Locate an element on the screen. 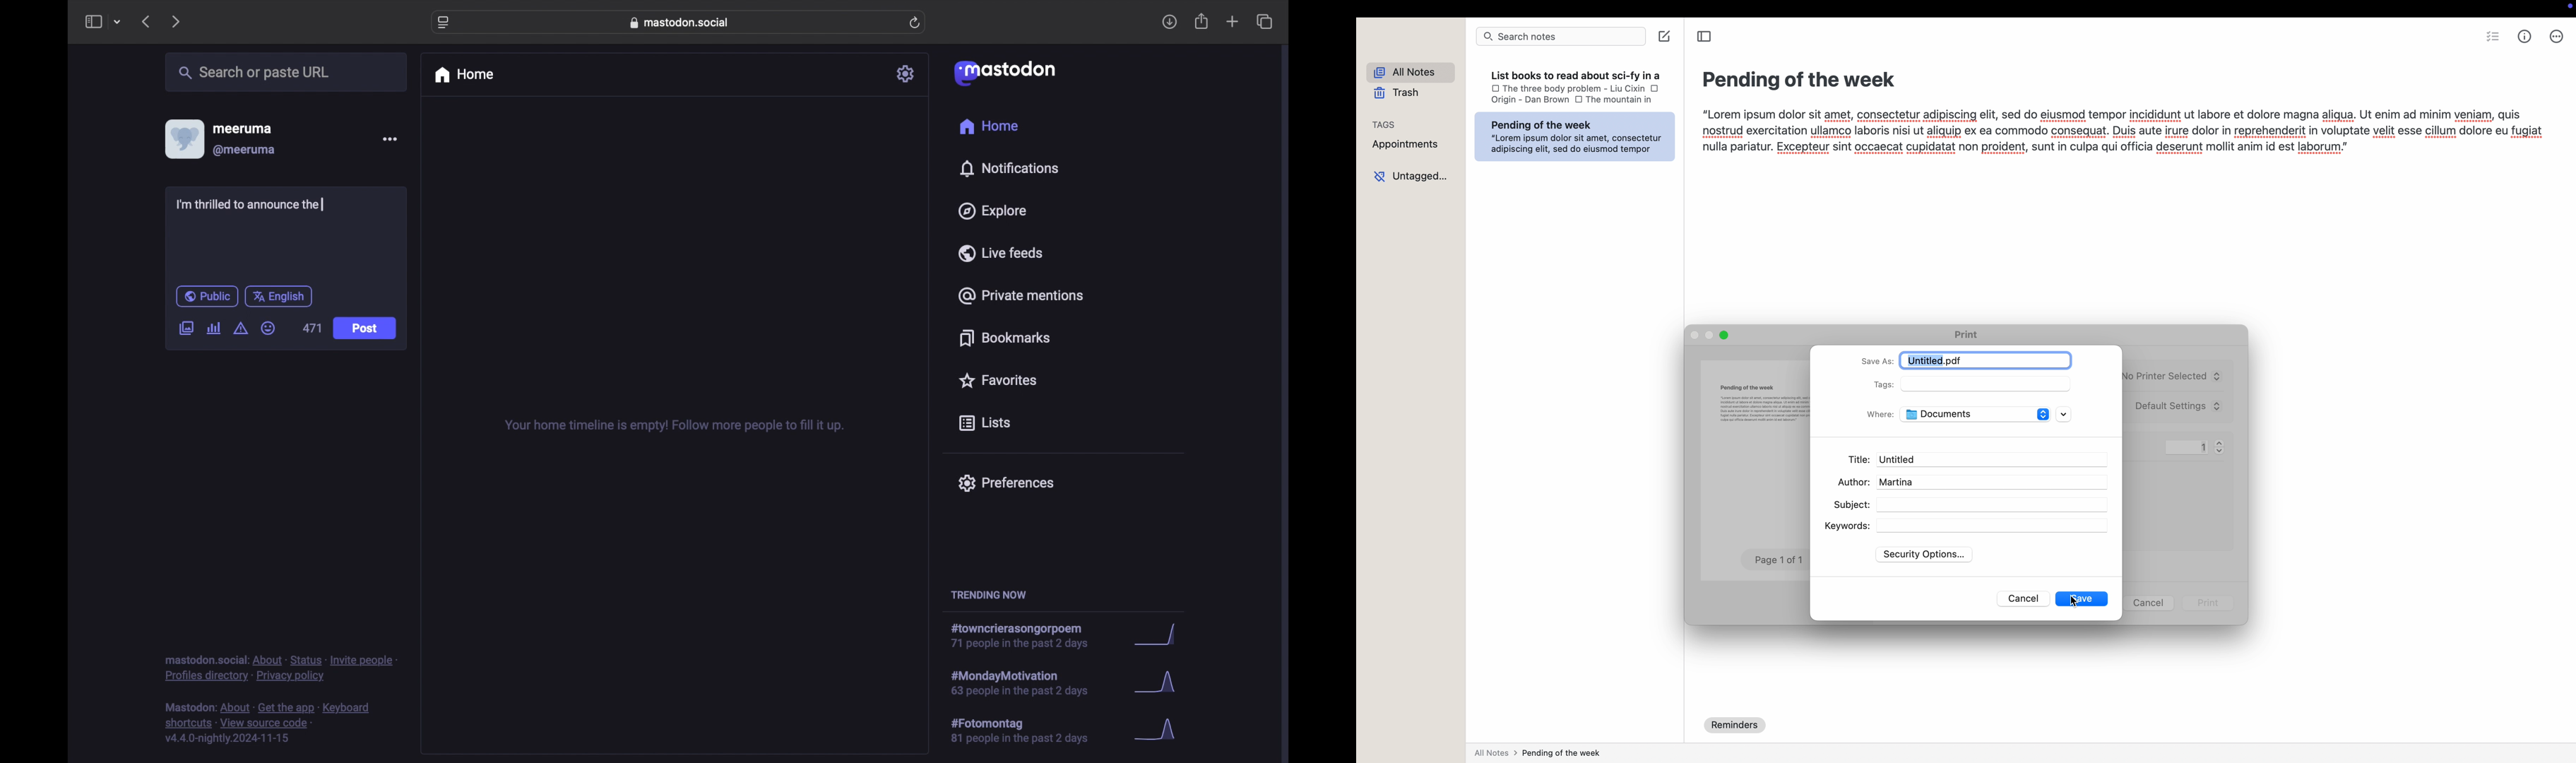 Image resolution: width=2576 pixels, height=784 pixels. hashtag  trend is located at coordinates (1033, 682).